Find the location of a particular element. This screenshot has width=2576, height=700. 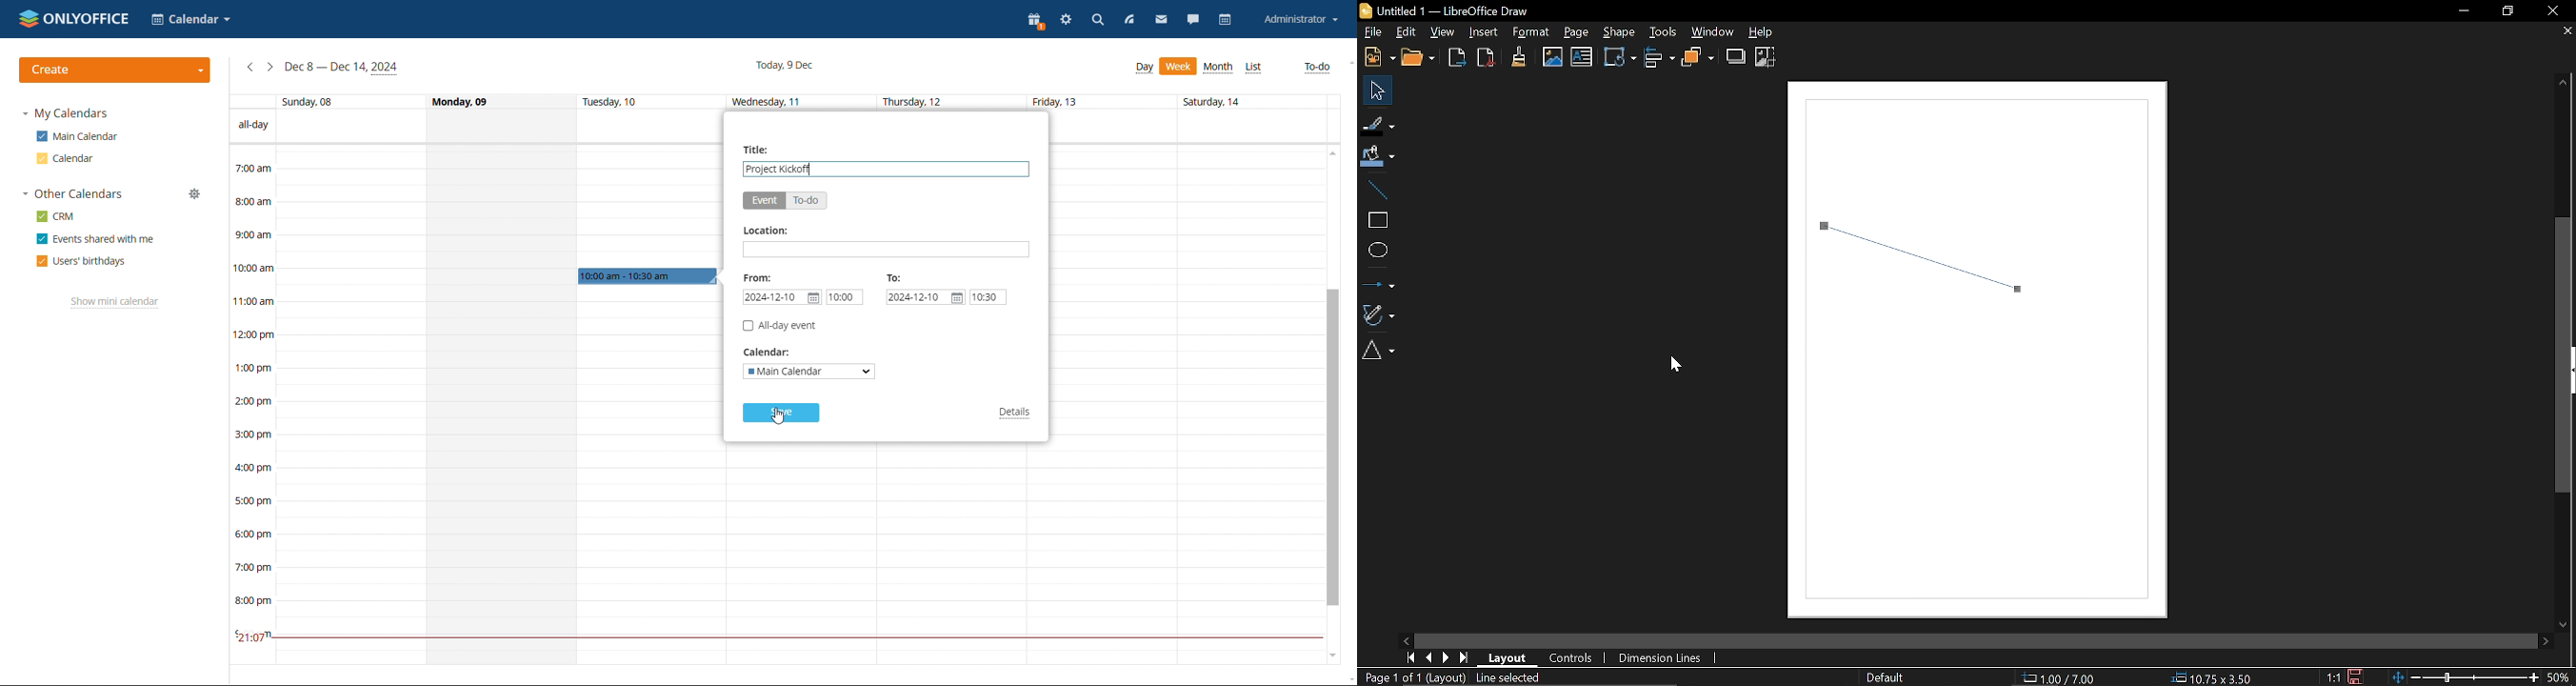

NExt page is located at coordinates (1448, 657).